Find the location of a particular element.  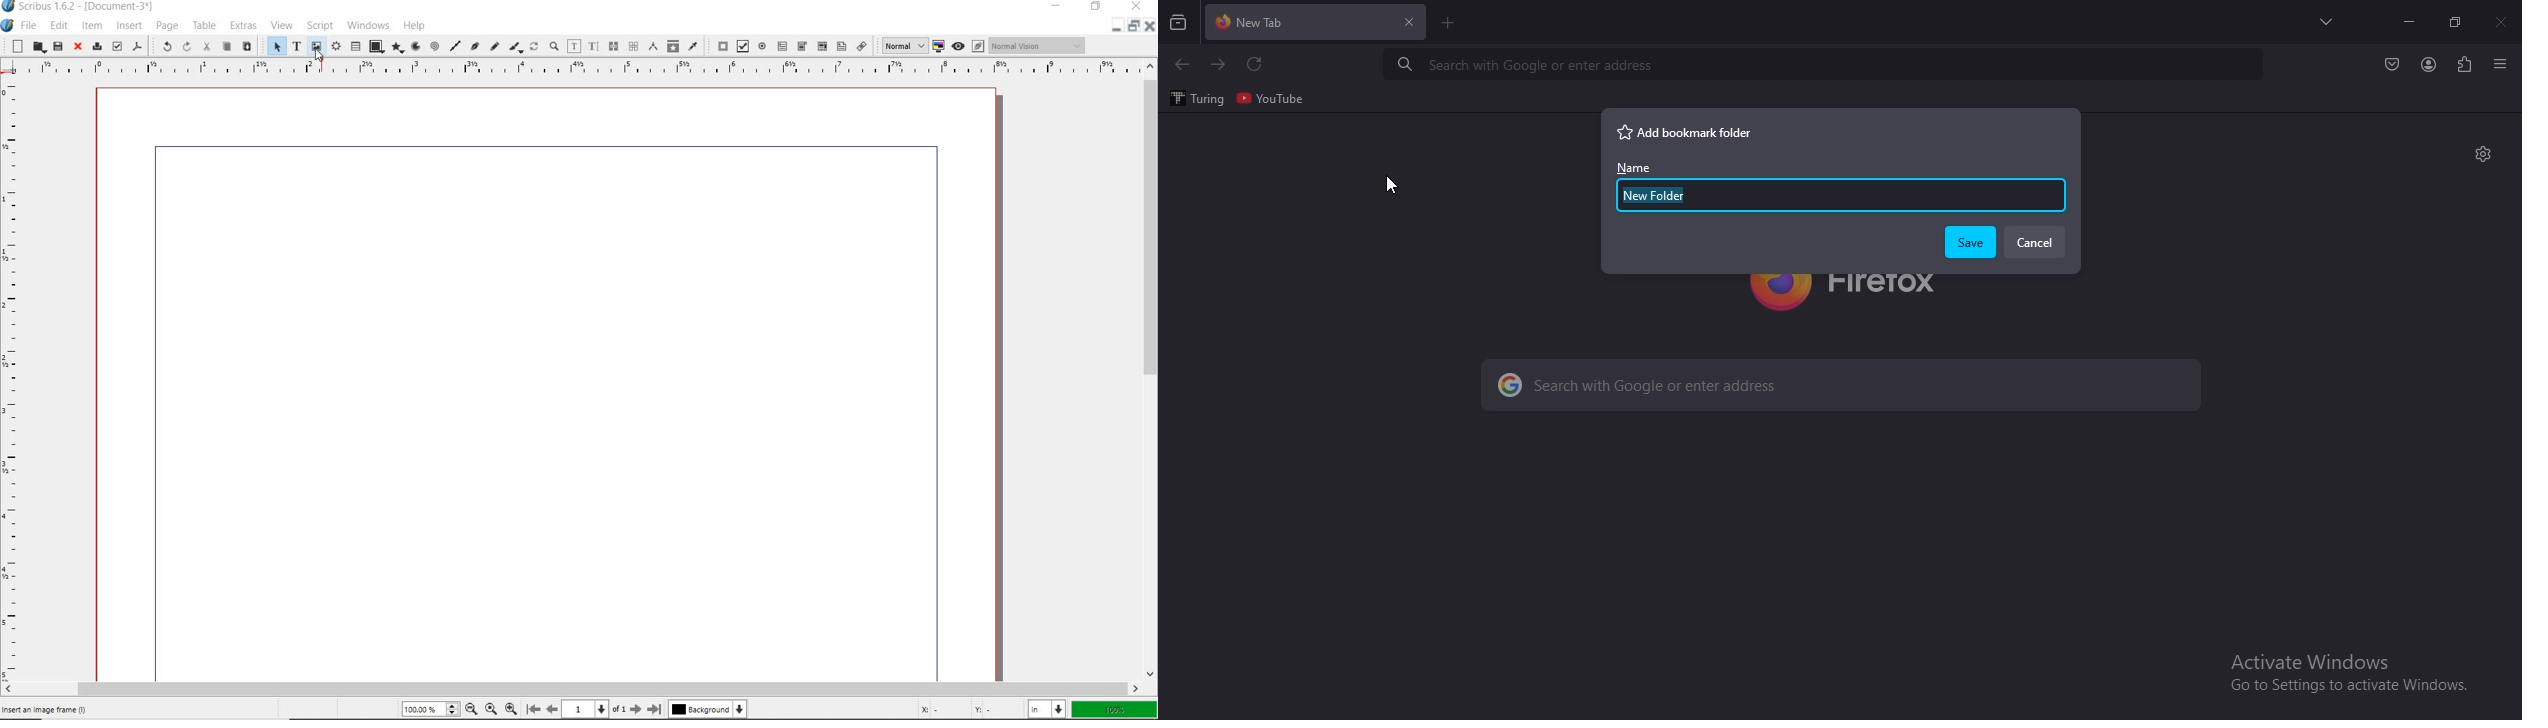

EDIT is located at coordinates (59, 26).